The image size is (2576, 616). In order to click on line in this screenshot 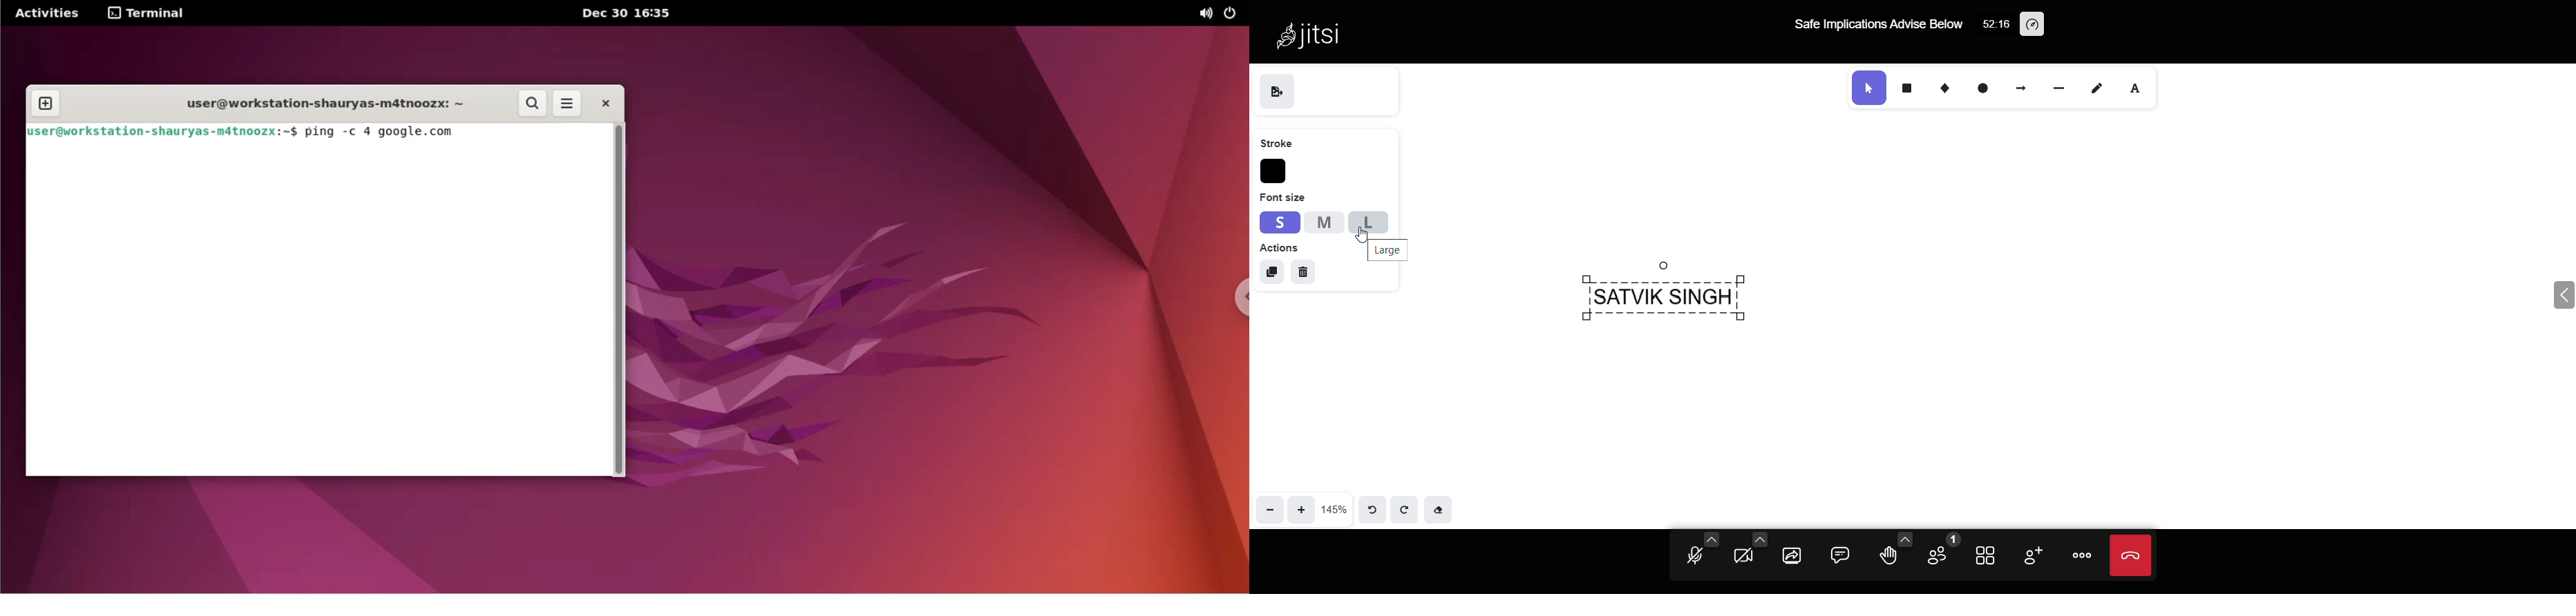, I will do `click(2054, 86)`.